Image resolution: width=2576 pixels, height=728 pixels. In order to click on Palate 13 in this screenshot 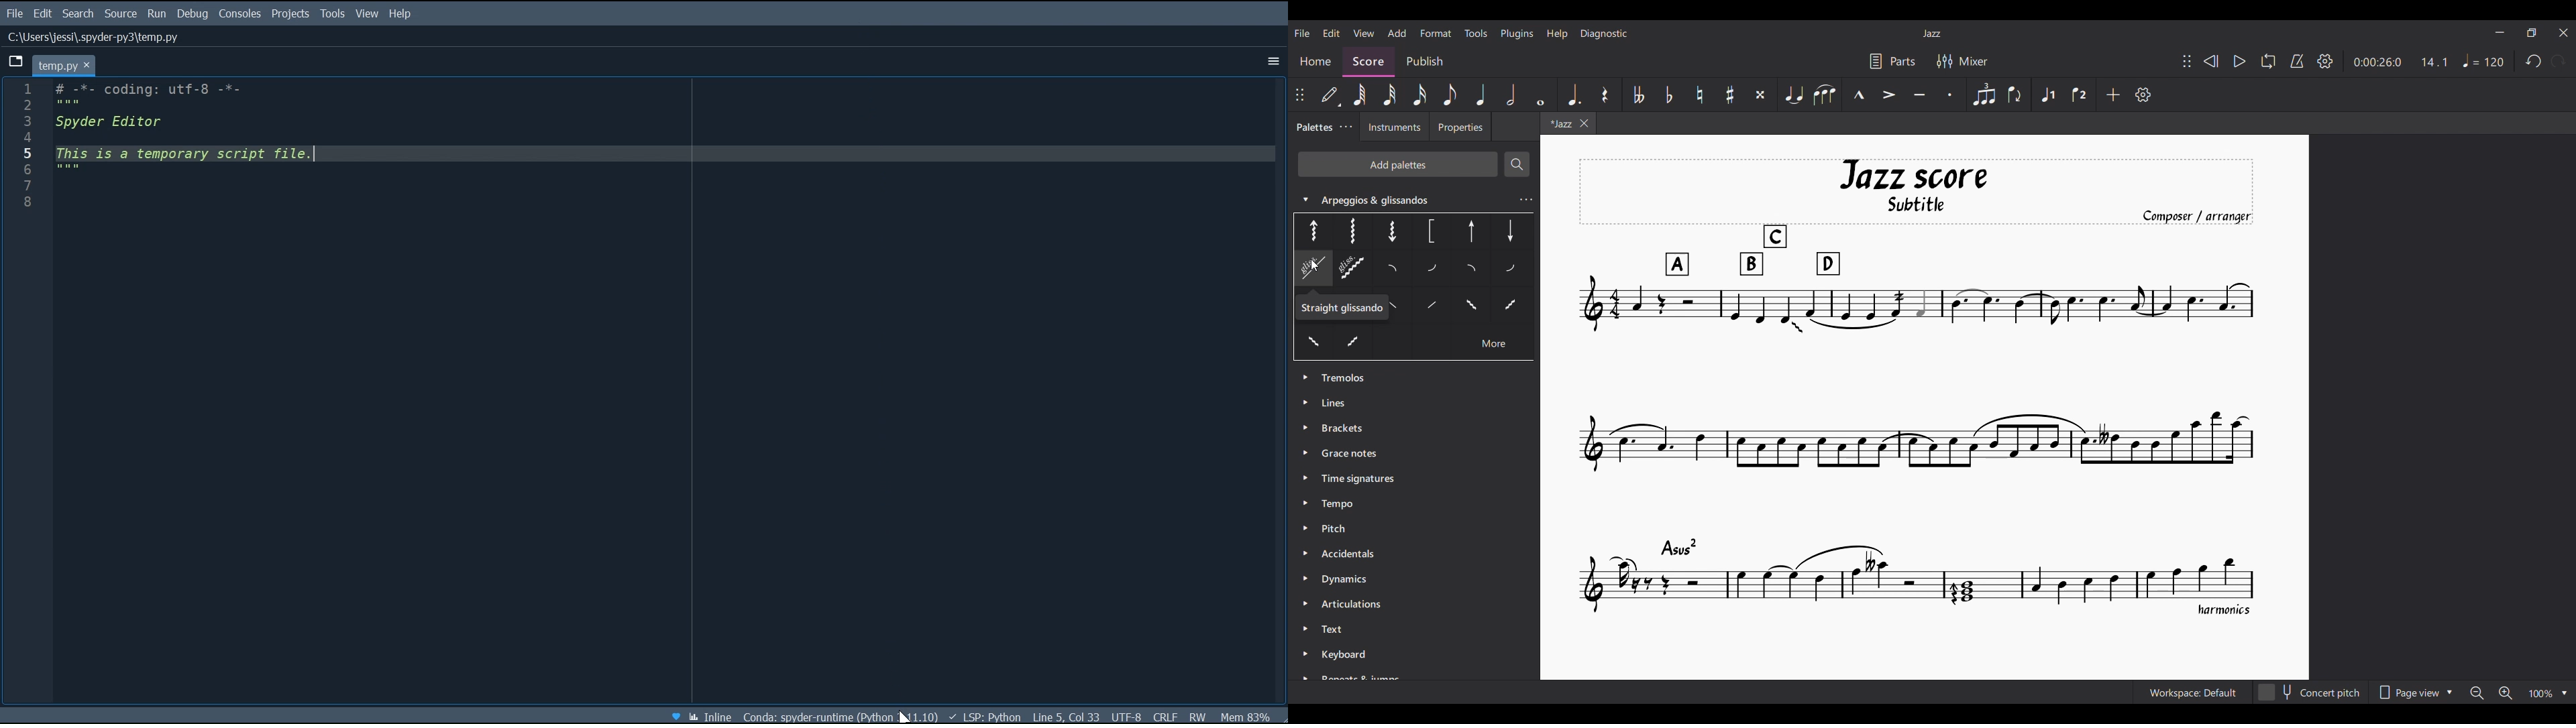, I will do `click(1396, 309)`.